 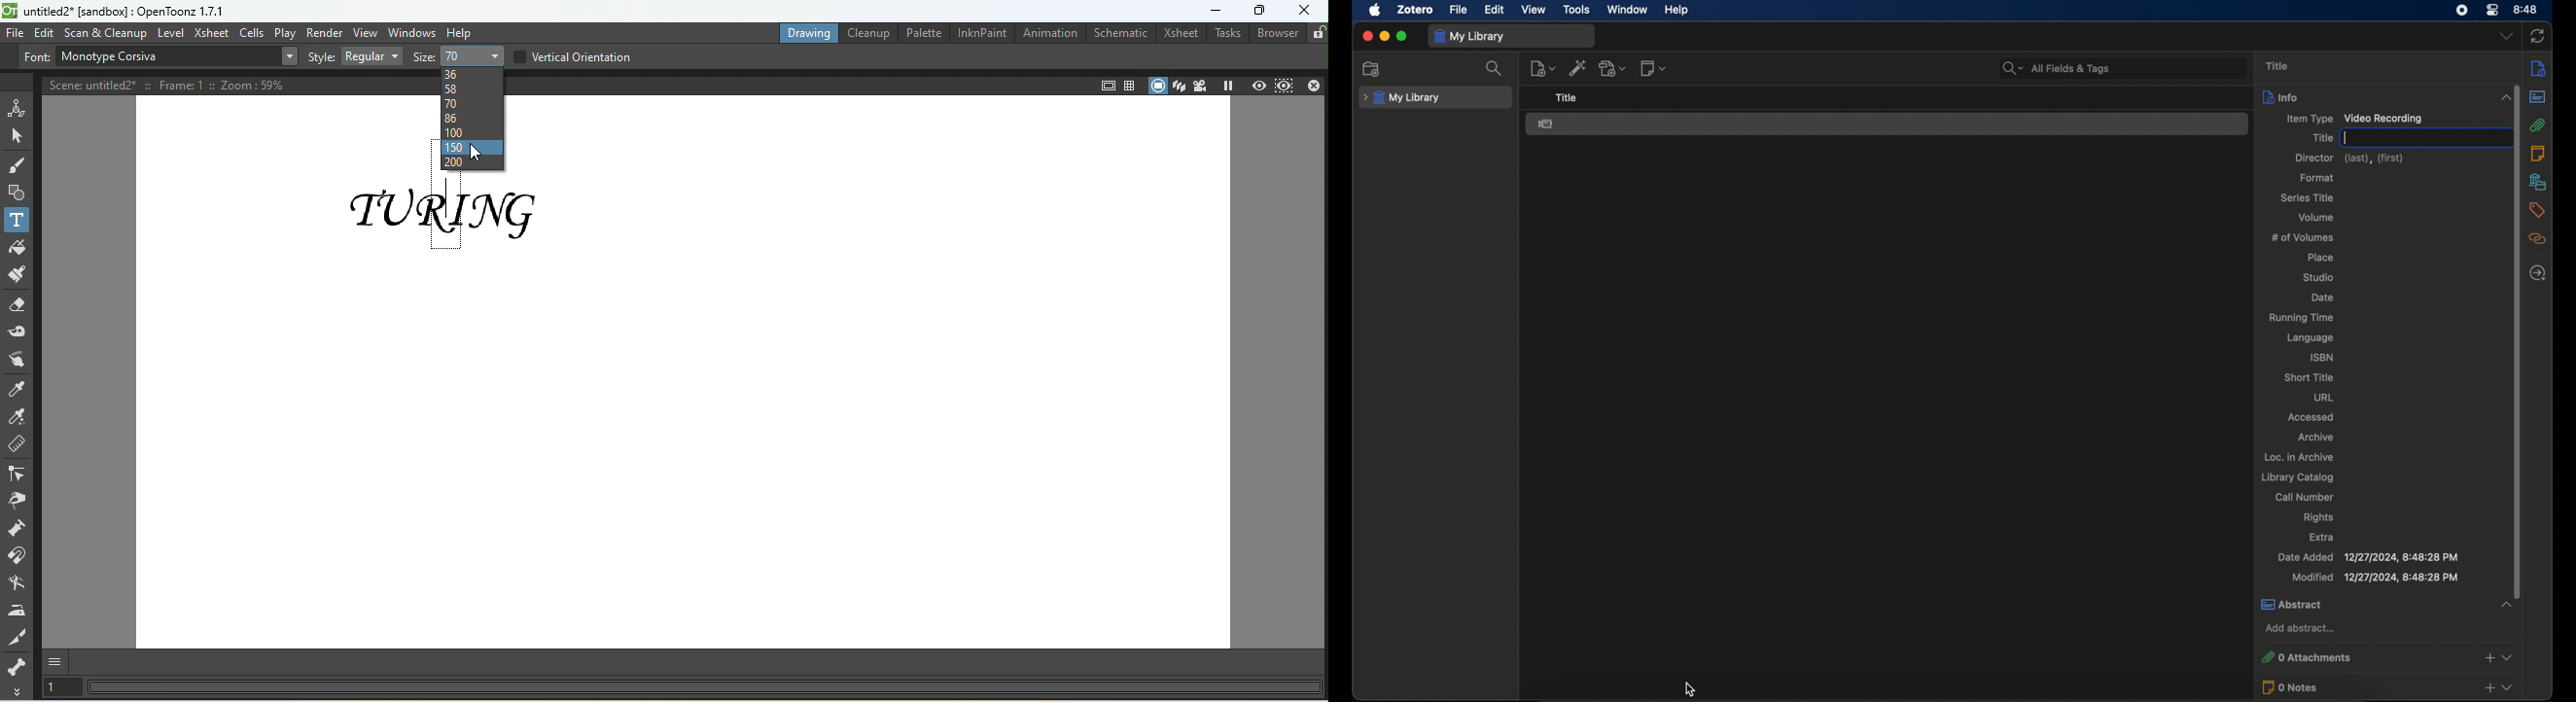 What do you see at coordinates (2317, 437) in the screenshot?
I see `archive` at bounding box center [2317, 437].